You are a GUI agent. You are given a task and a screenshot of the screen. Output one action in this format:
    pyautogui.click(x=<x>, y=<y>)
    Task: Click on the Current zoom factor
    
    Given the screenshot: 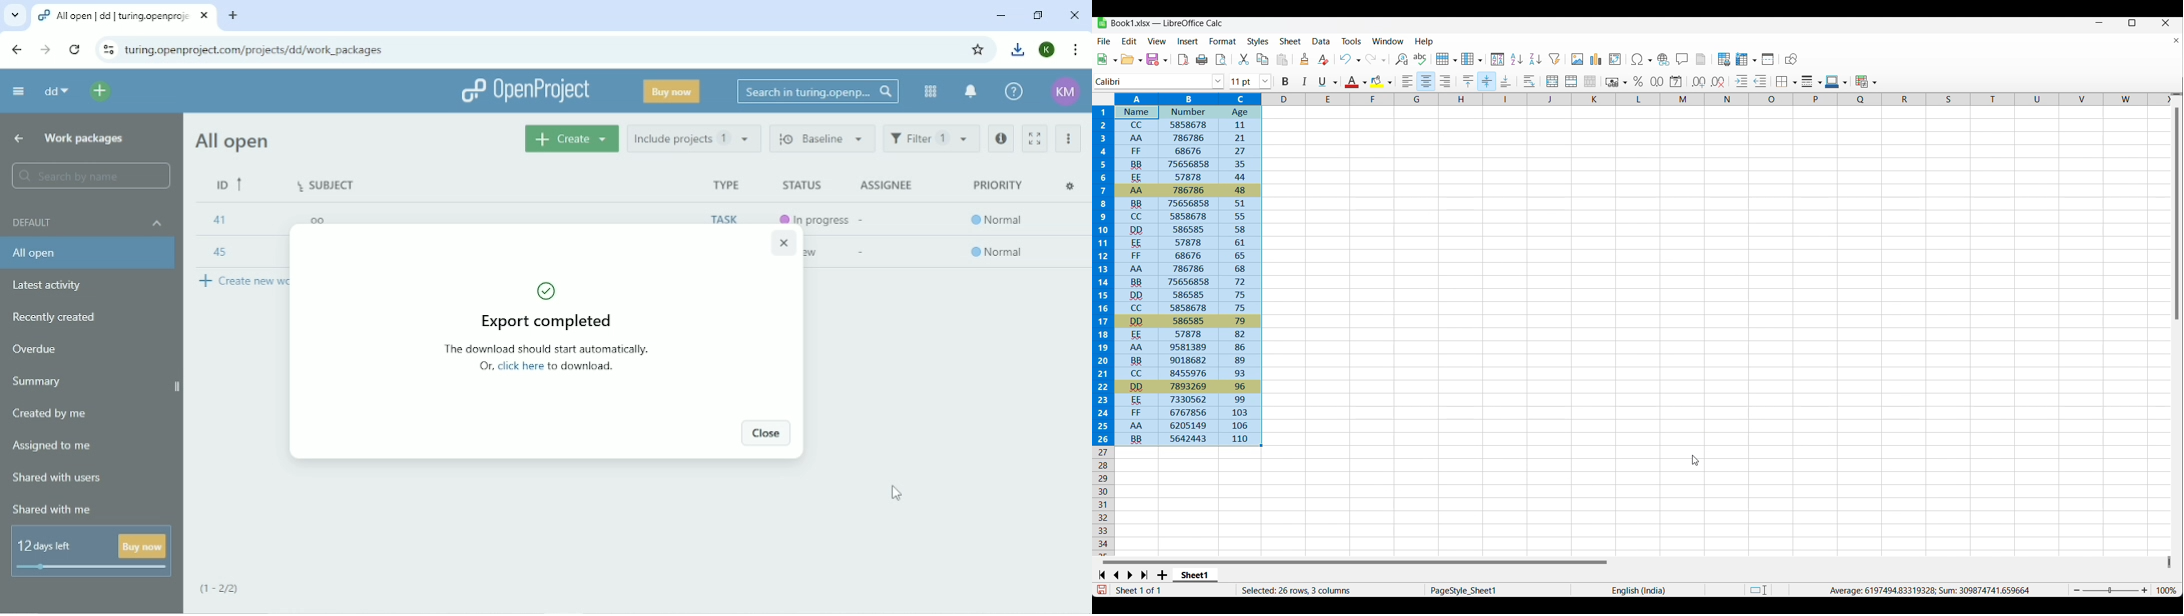 What is the action you would take?
    pyautogui.click(x=2167, y=590)
    